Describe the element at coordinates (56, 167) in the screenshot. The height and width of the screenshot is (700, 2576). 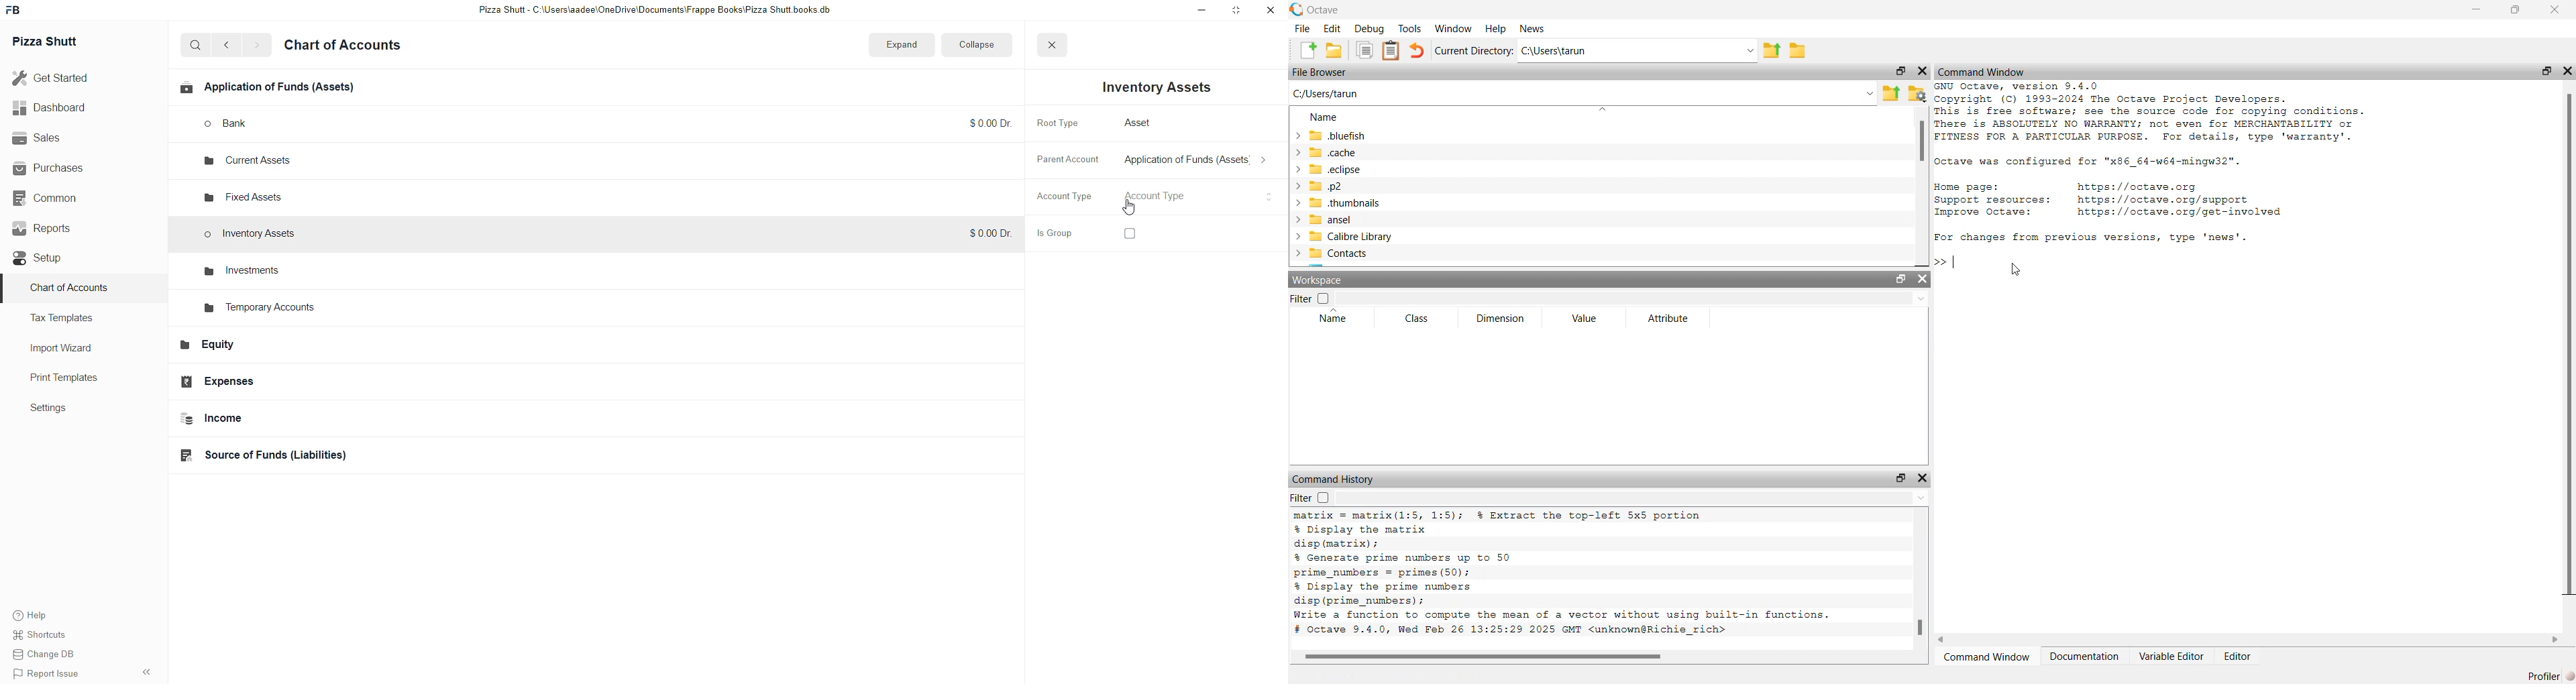
I see `Purchases ` at that location.